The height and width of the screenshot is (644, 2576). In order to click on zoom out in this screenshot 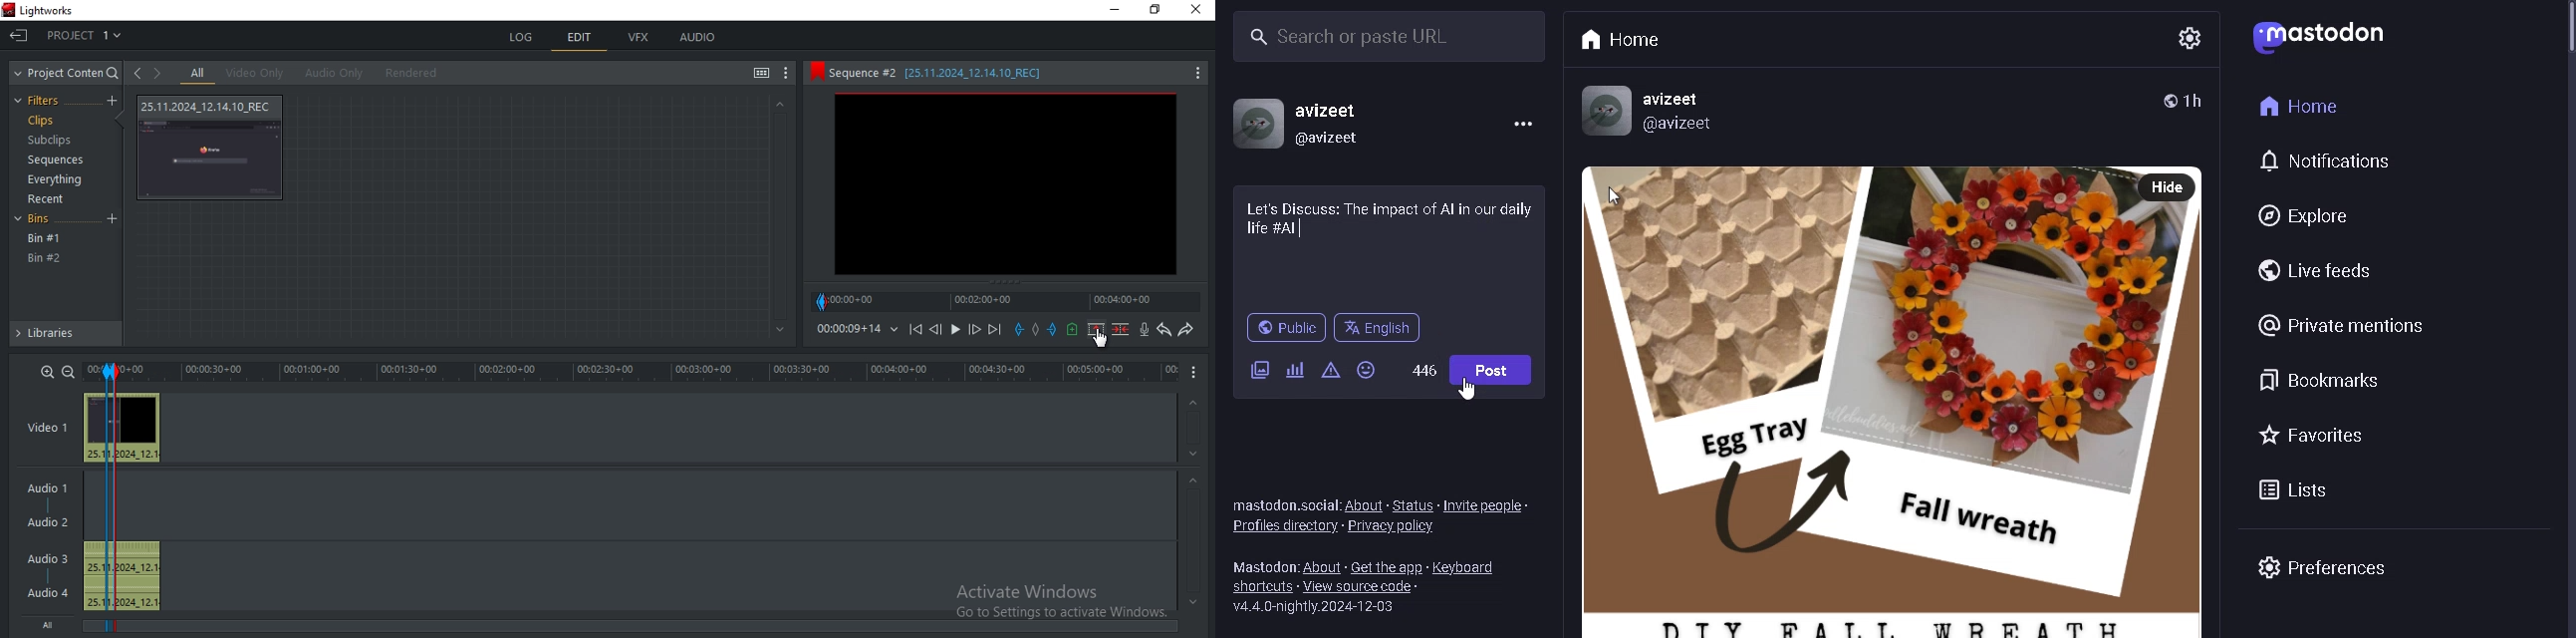, I will do `click(68, 371)`.